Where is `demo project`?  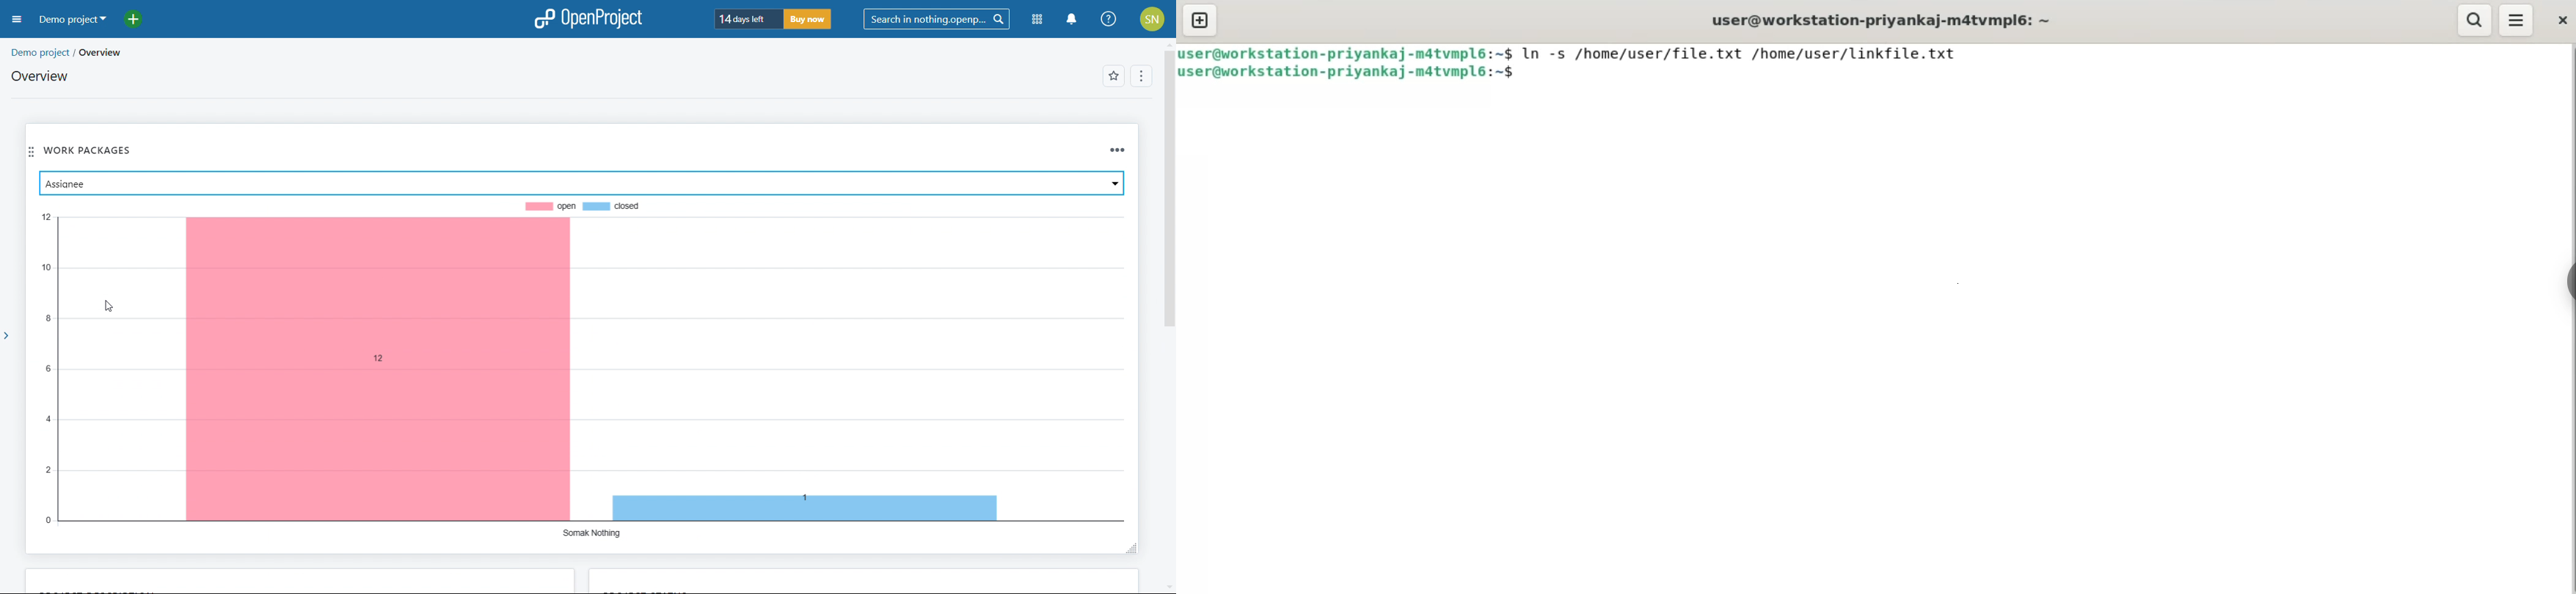
demo project is located at coordinates (39, 52).